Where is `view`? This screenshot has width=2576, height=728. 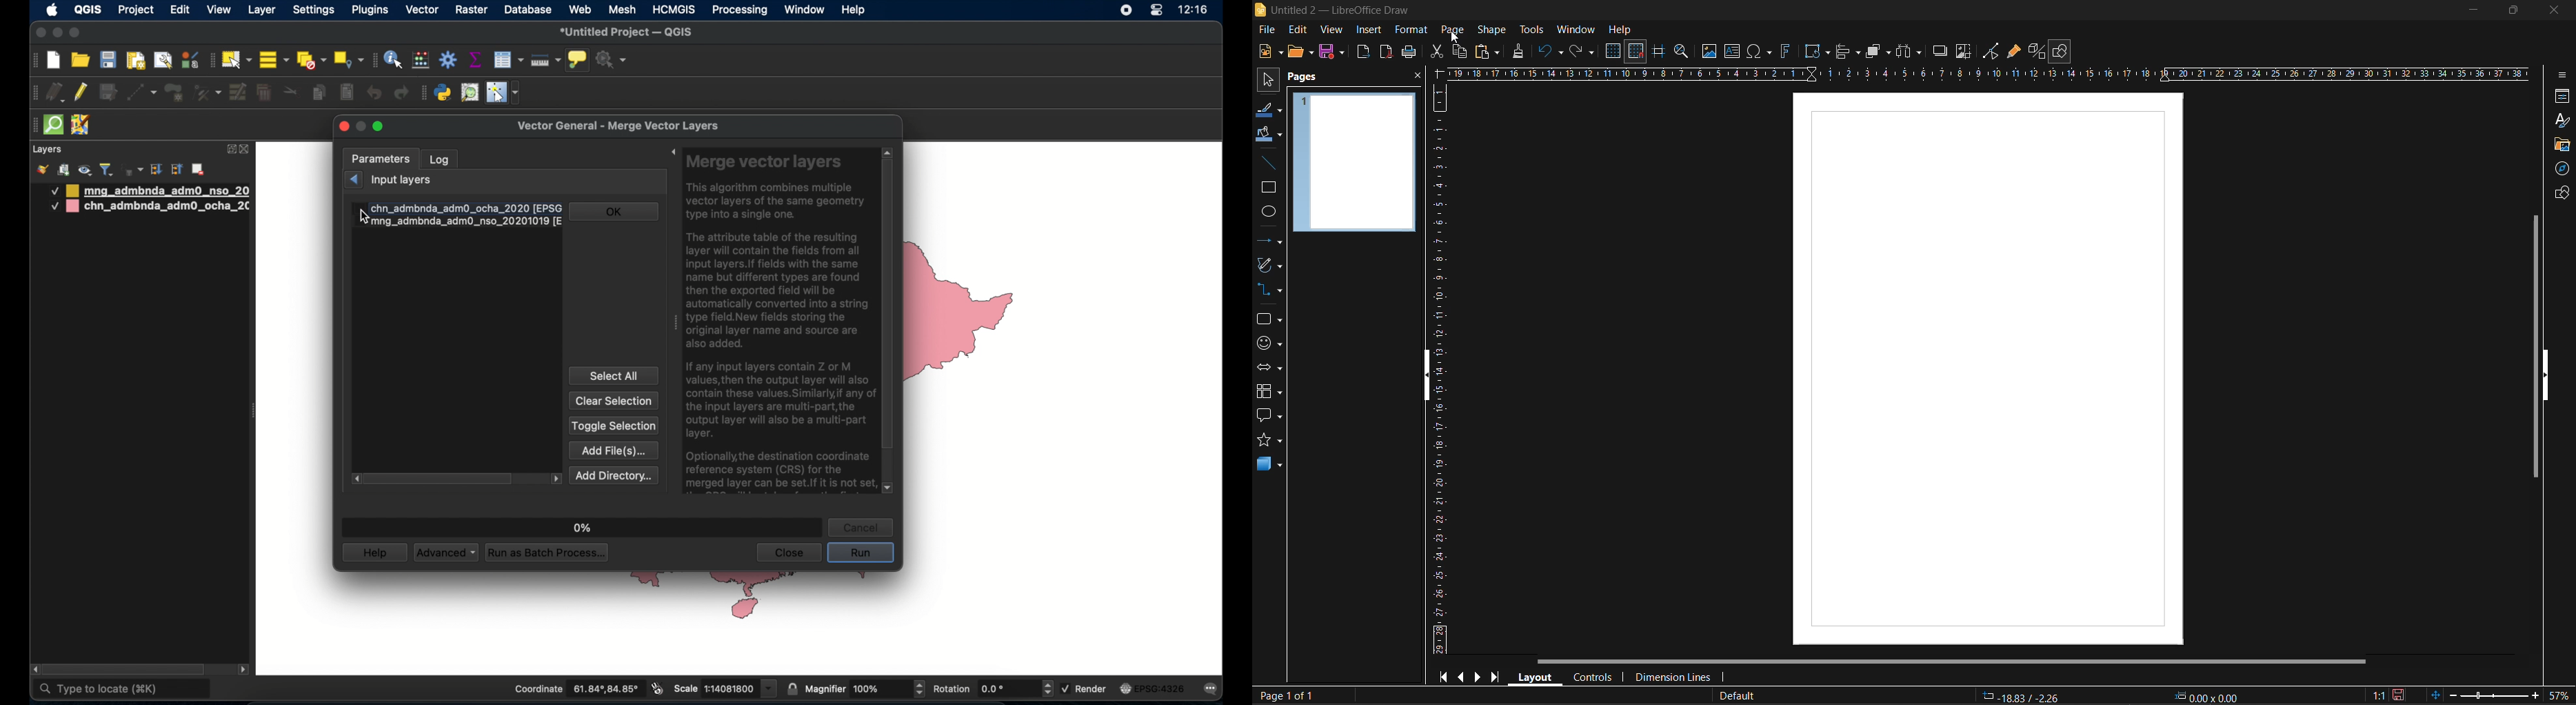
view is located at coordinates (1334, 30).